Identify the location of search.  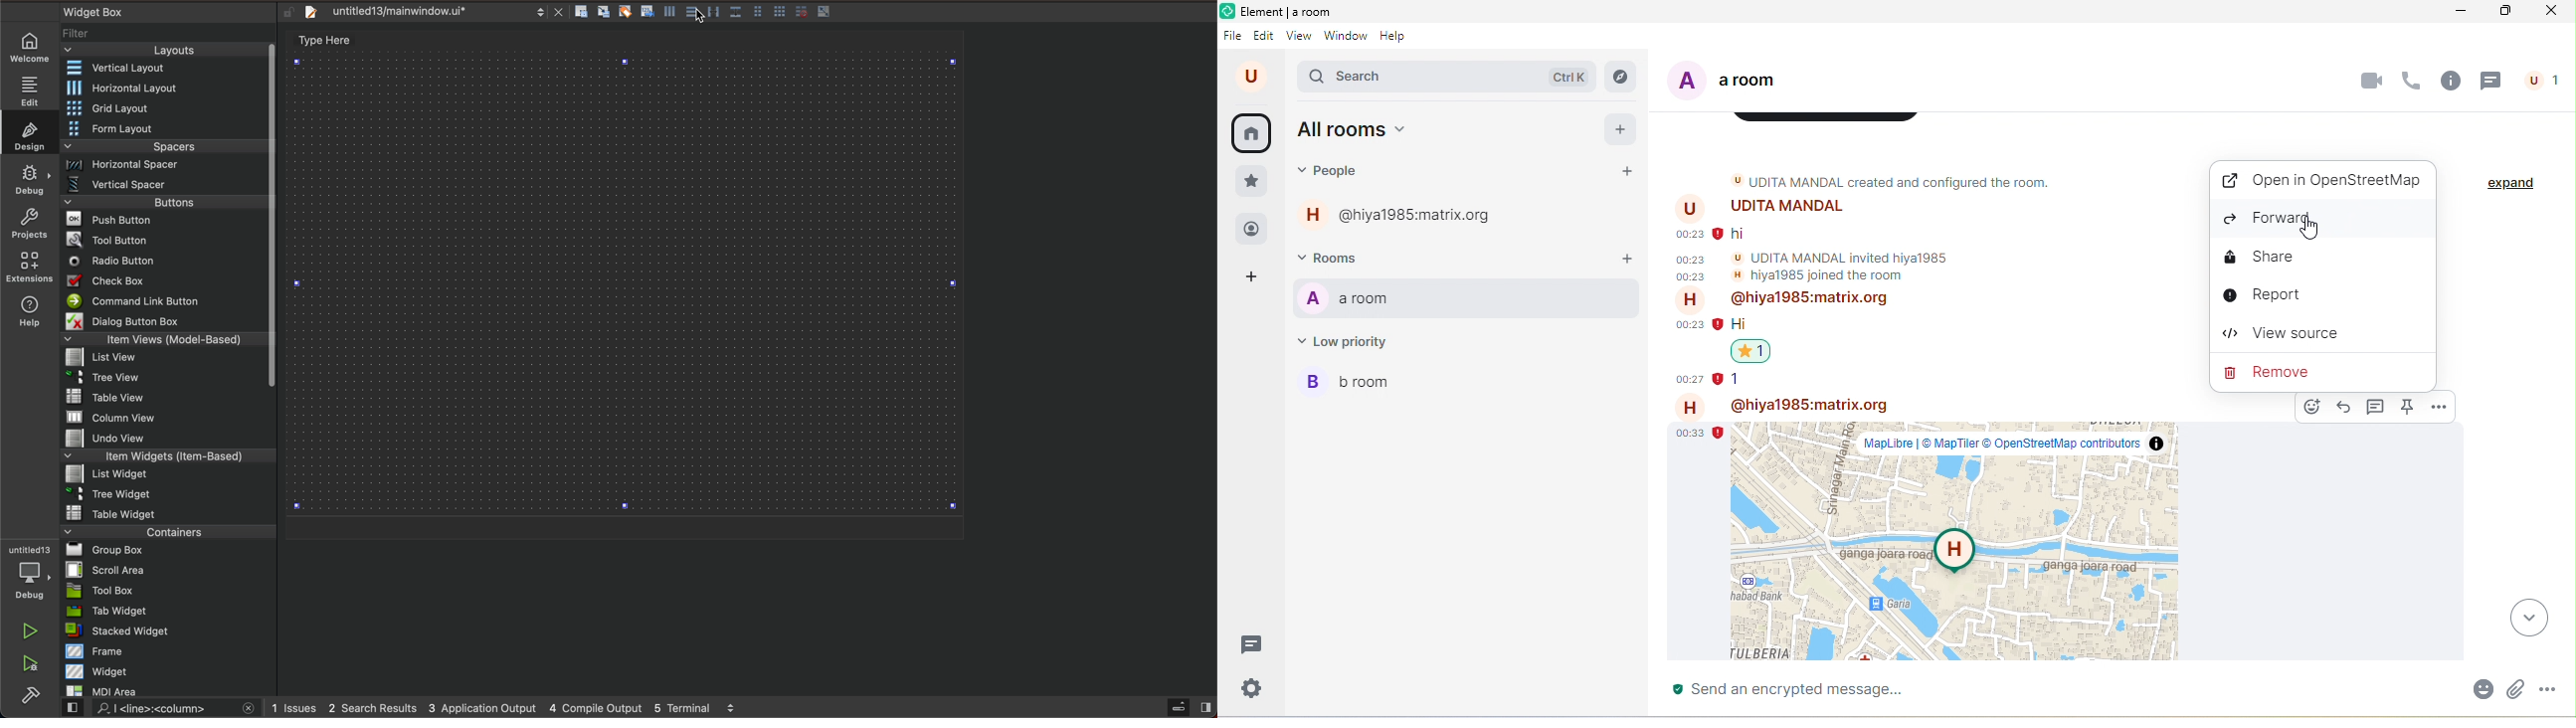
(162, 710).